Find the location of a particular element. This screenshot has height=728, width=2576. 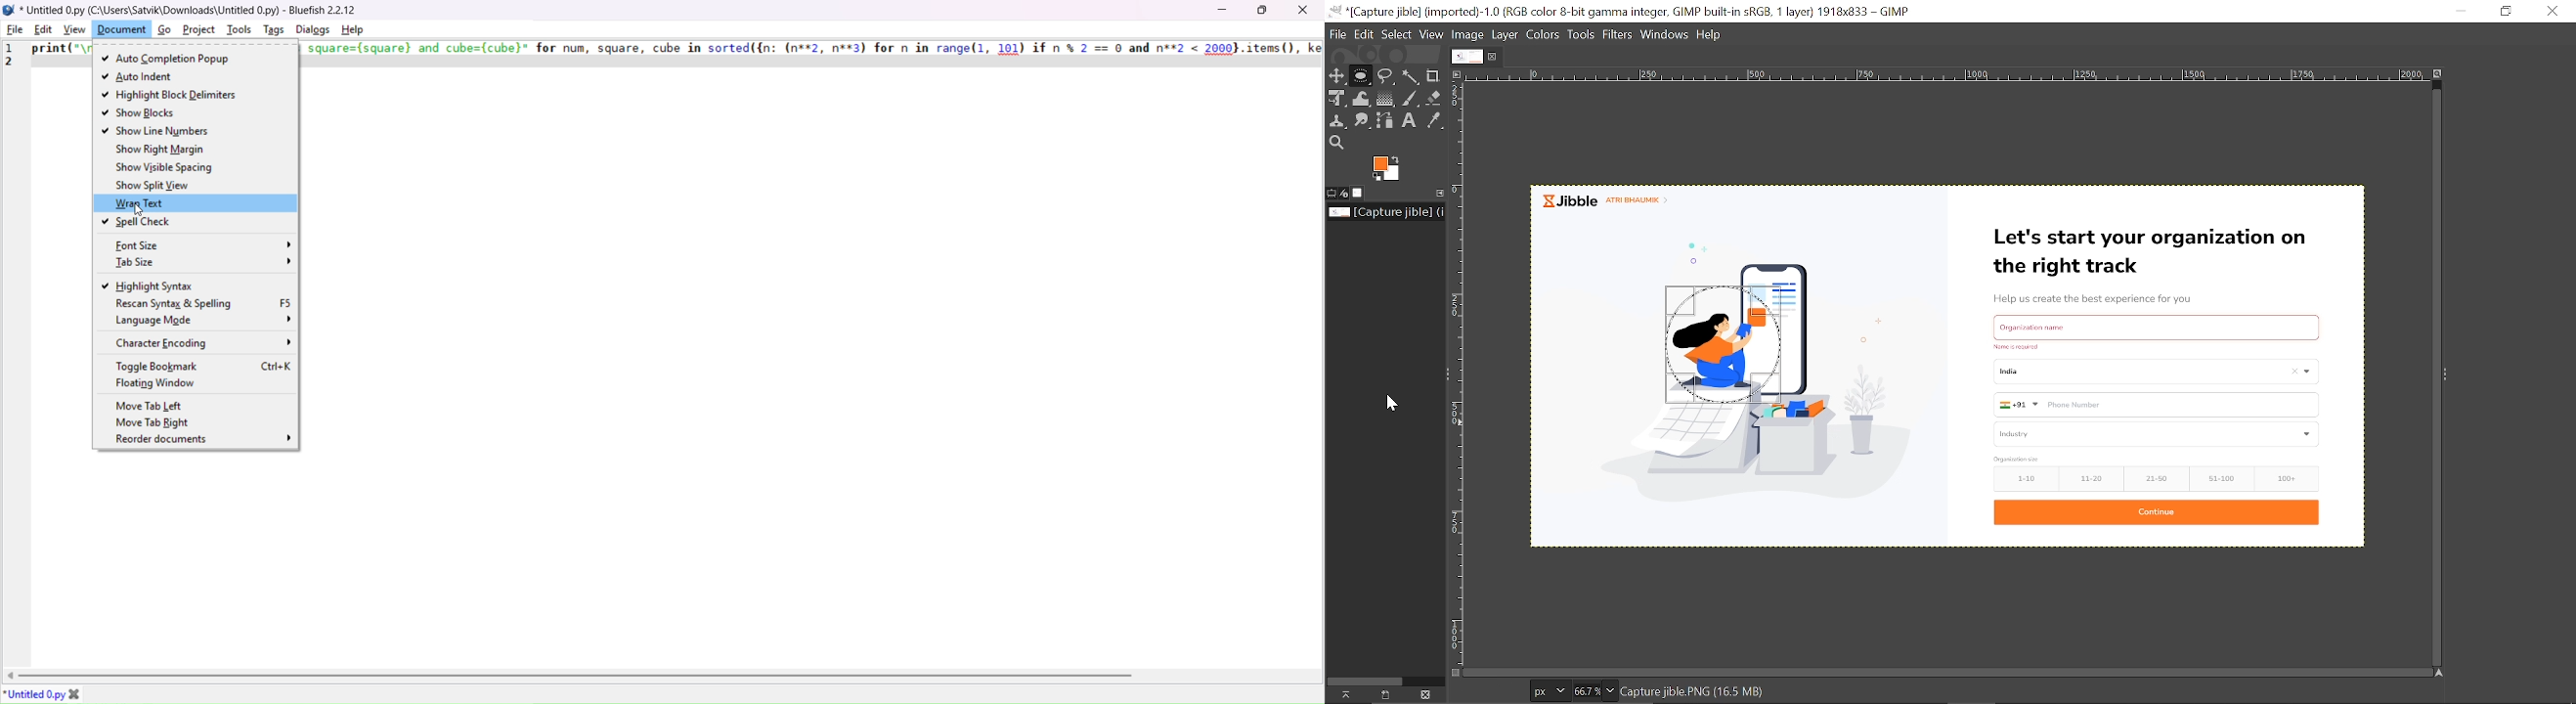

show line numbers is located at coordinates (152, 130).